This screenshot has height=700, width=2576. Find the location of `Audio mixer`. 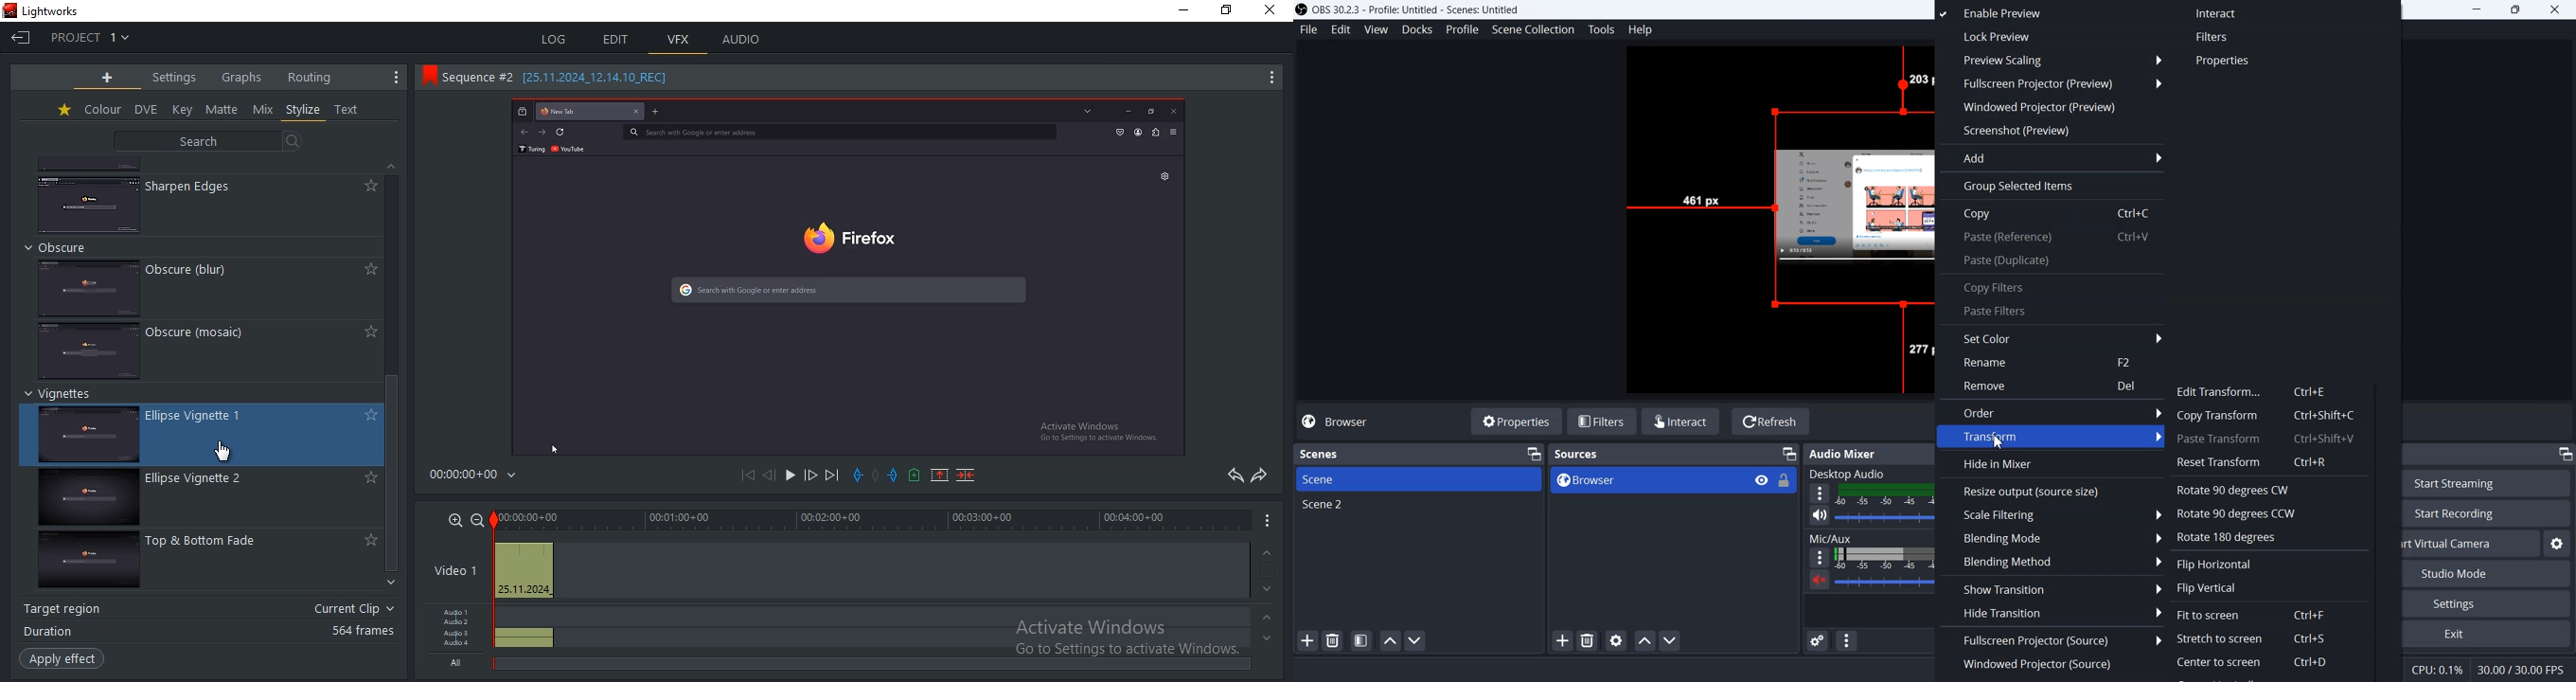

Audio mixer is located at coordinates (1876, 452).